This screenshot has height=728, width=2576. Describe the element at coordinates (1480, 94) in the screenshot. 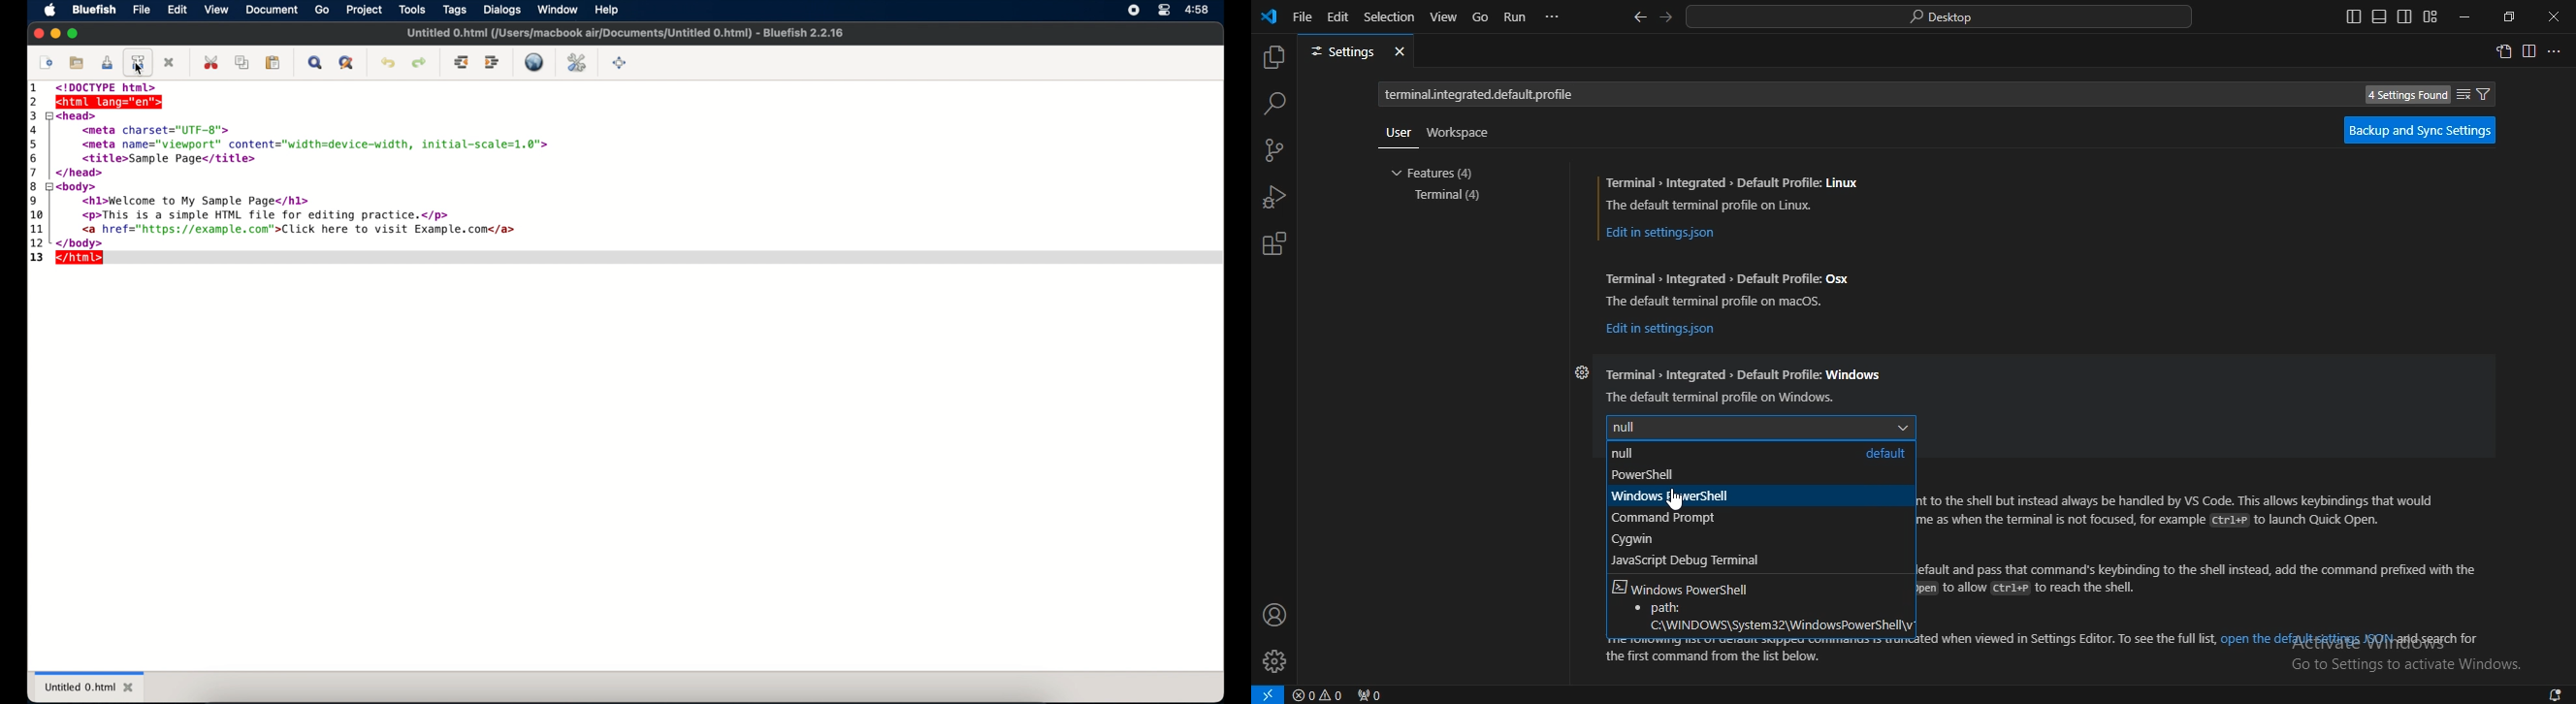

I see `terminal.integrated.default.ptofile` at that location.